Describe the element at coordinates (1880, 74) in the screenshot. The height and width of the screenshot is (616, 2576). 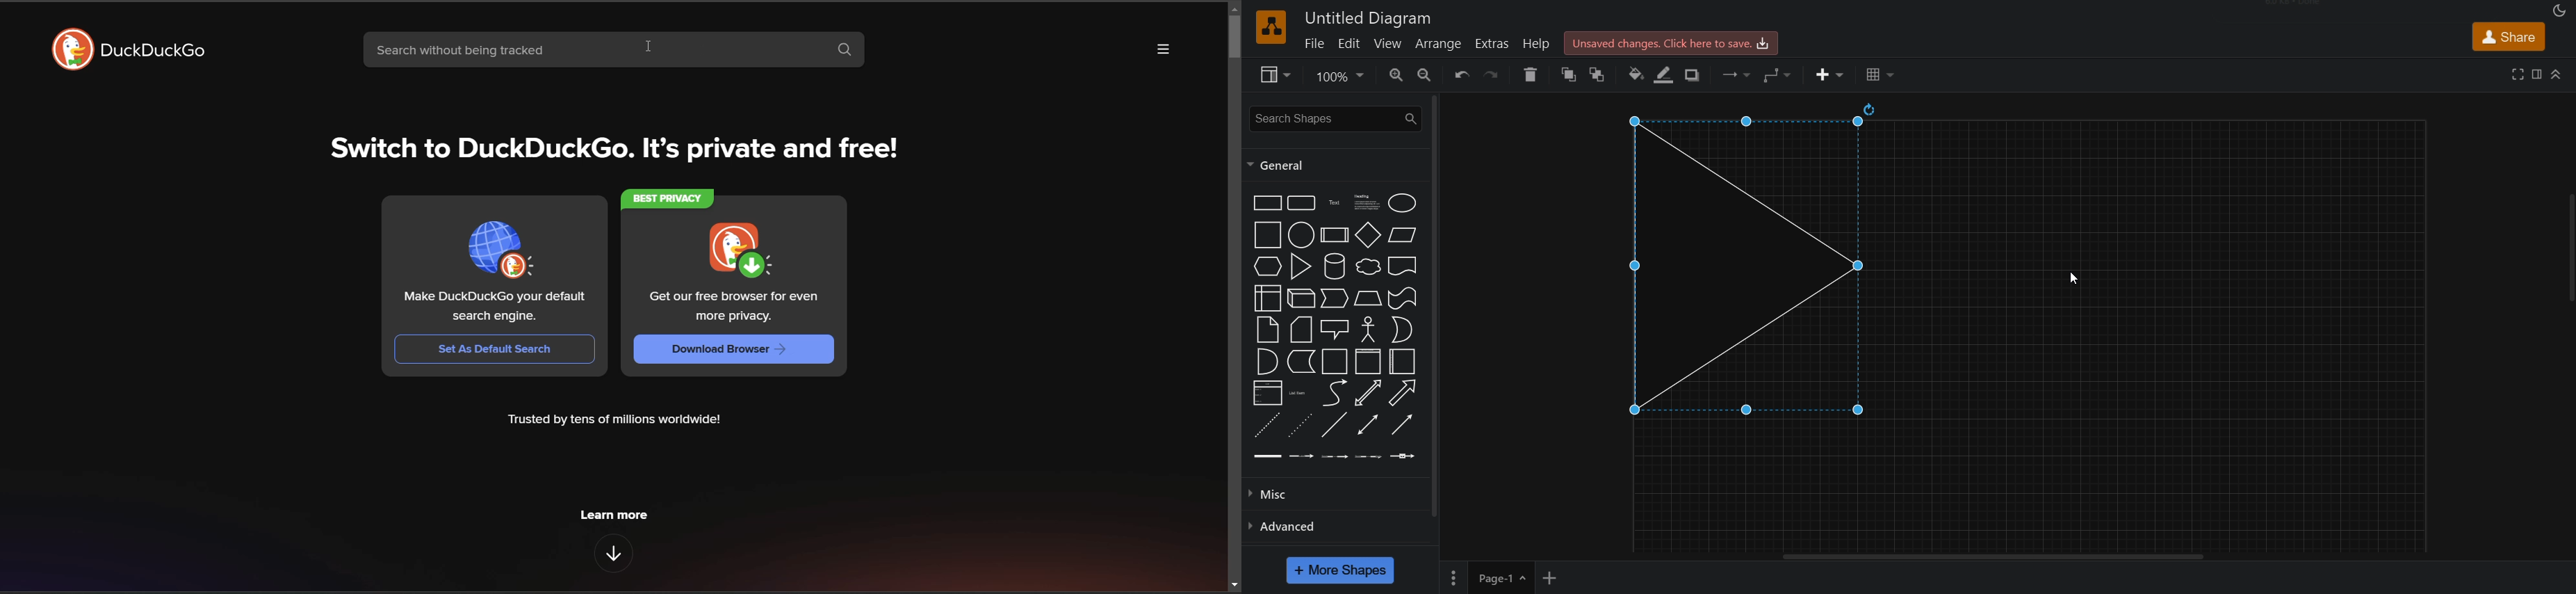
I see `table` at that location.